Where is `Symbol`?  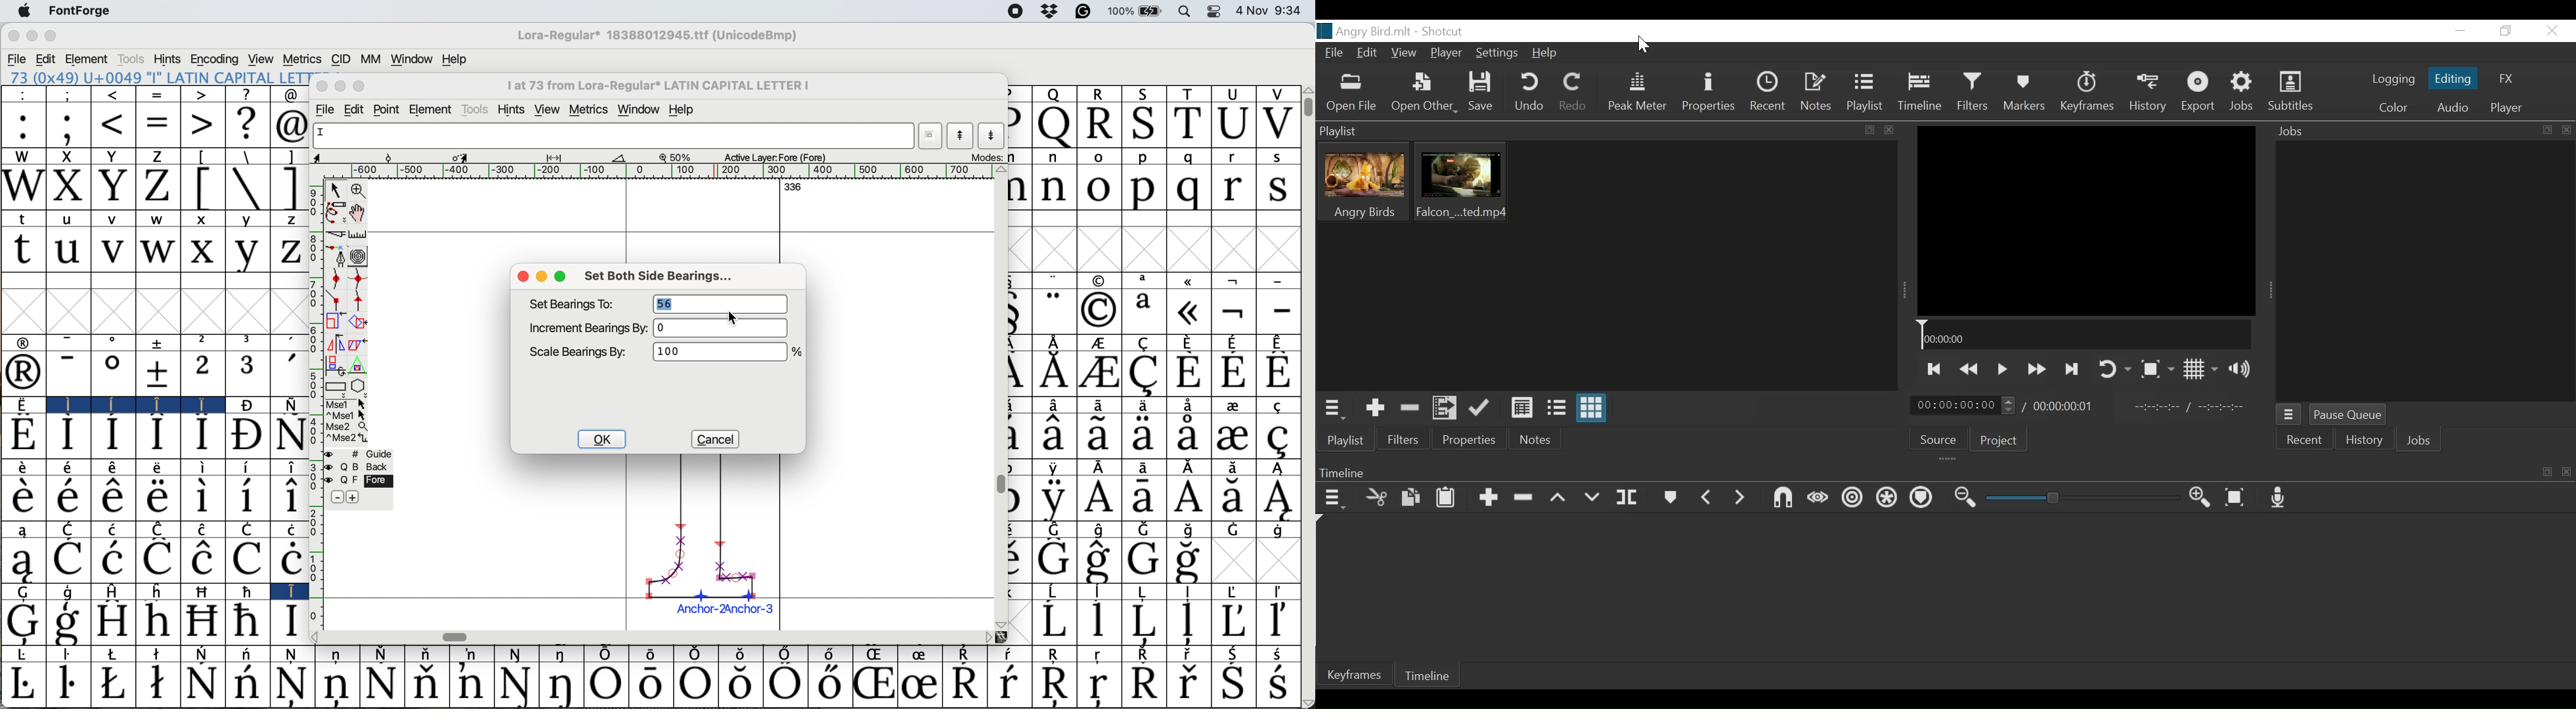 Symbol is located at coordinates (248, 467).